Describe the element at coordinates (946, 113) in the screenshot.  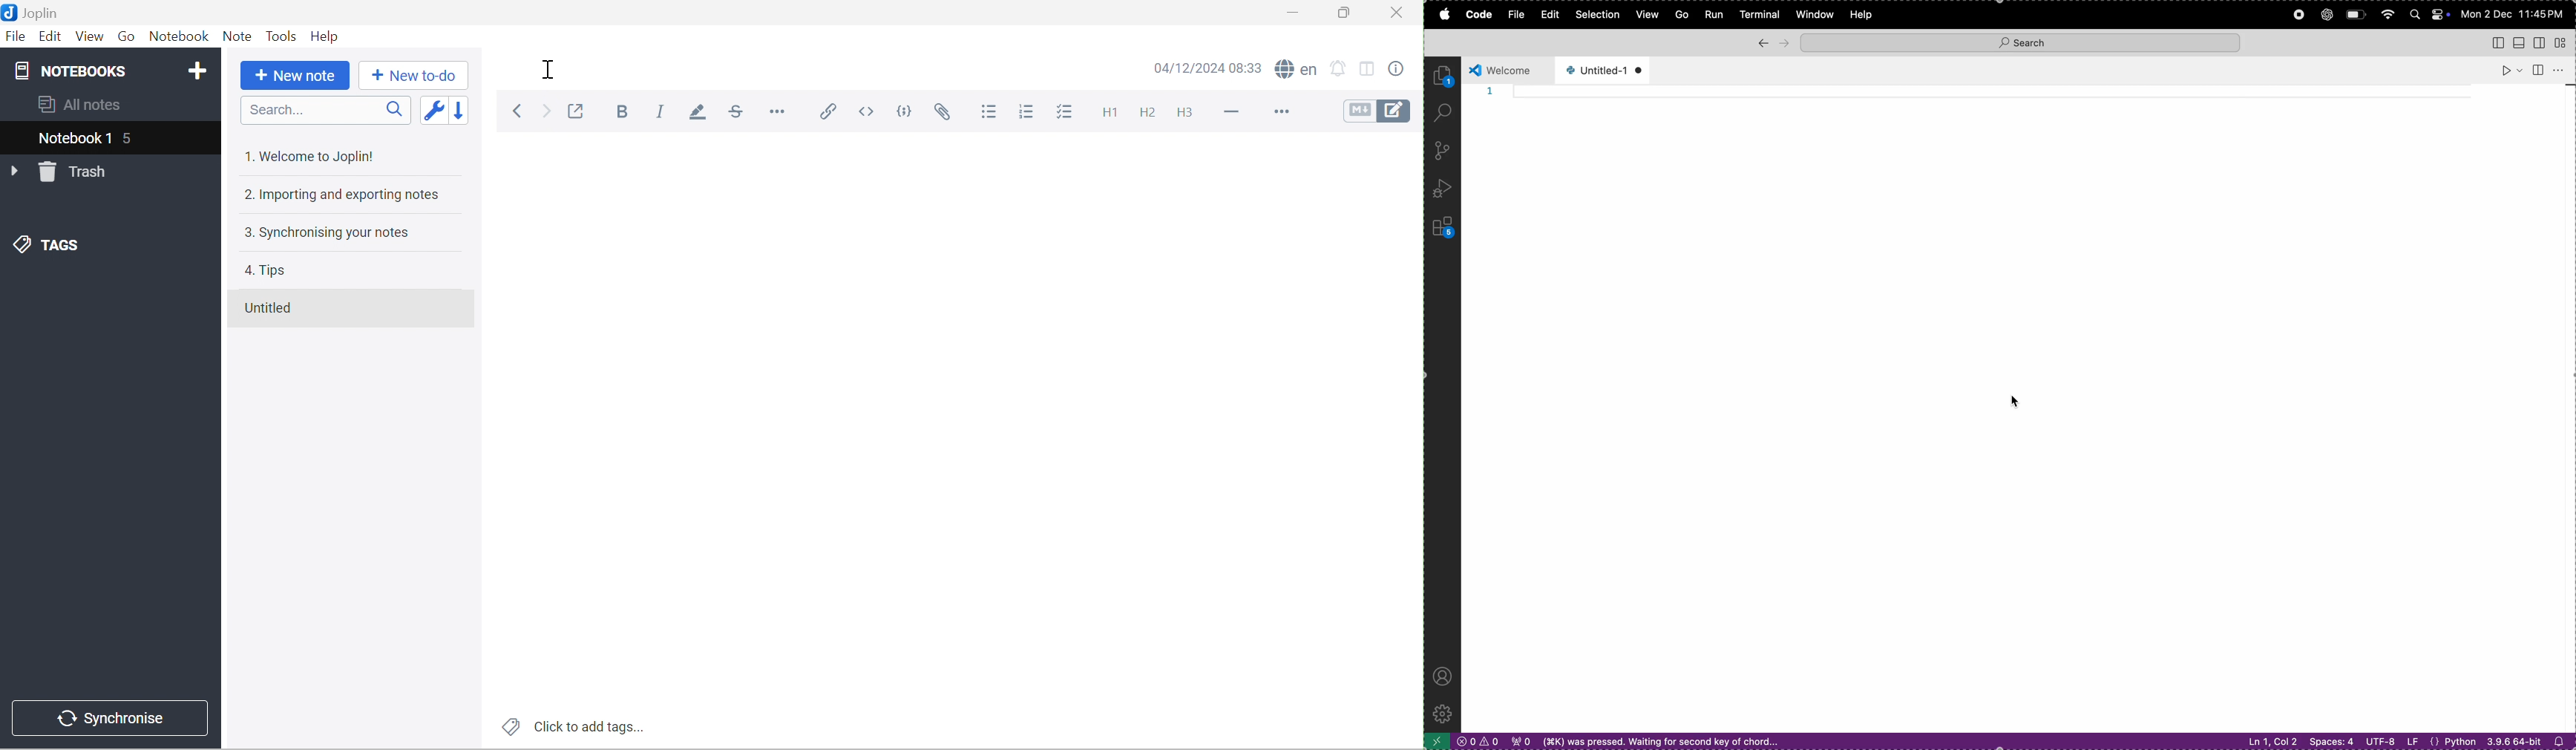
I see `Attach file` at that location.